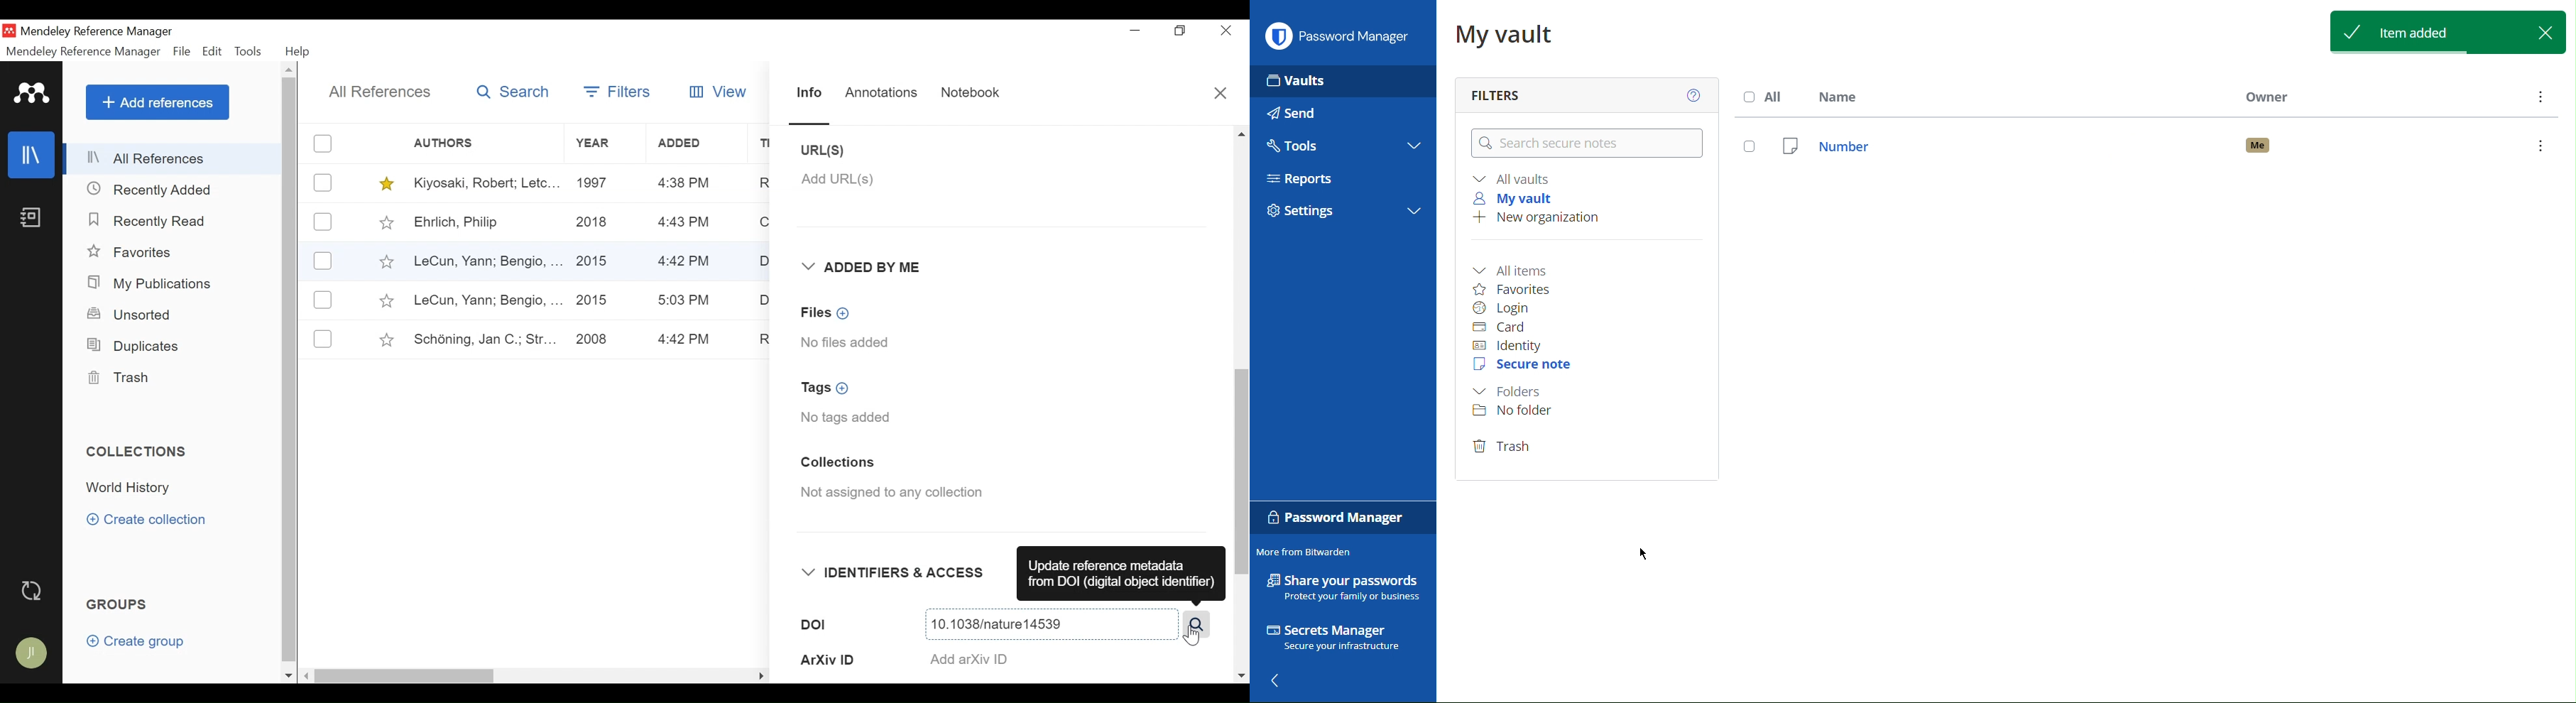  Describe the element at coordinates (1518, 367) in the screenshot. I see `Secure Note` at that location.